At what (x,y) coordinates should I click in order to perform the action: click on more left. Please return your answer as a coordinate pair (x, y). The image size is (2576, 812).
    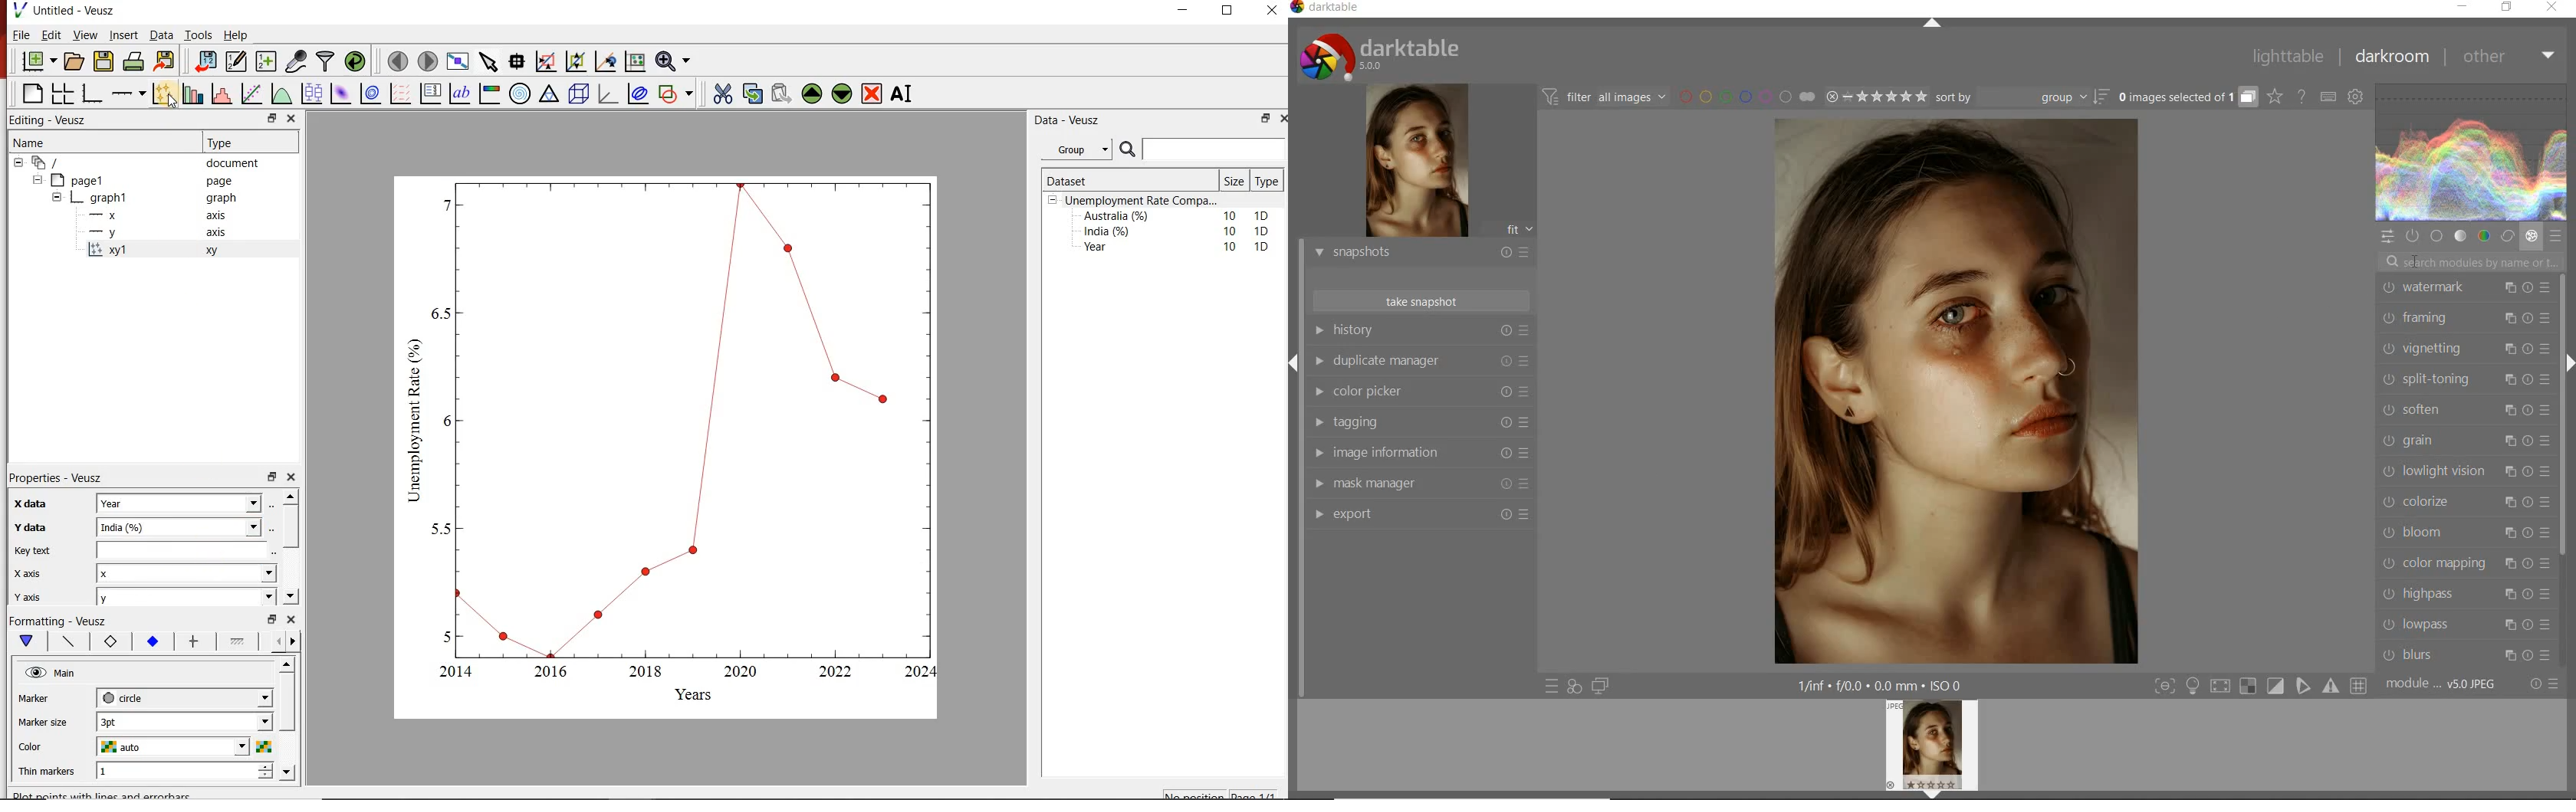
    Looking at the image, I should click on (275, 641).